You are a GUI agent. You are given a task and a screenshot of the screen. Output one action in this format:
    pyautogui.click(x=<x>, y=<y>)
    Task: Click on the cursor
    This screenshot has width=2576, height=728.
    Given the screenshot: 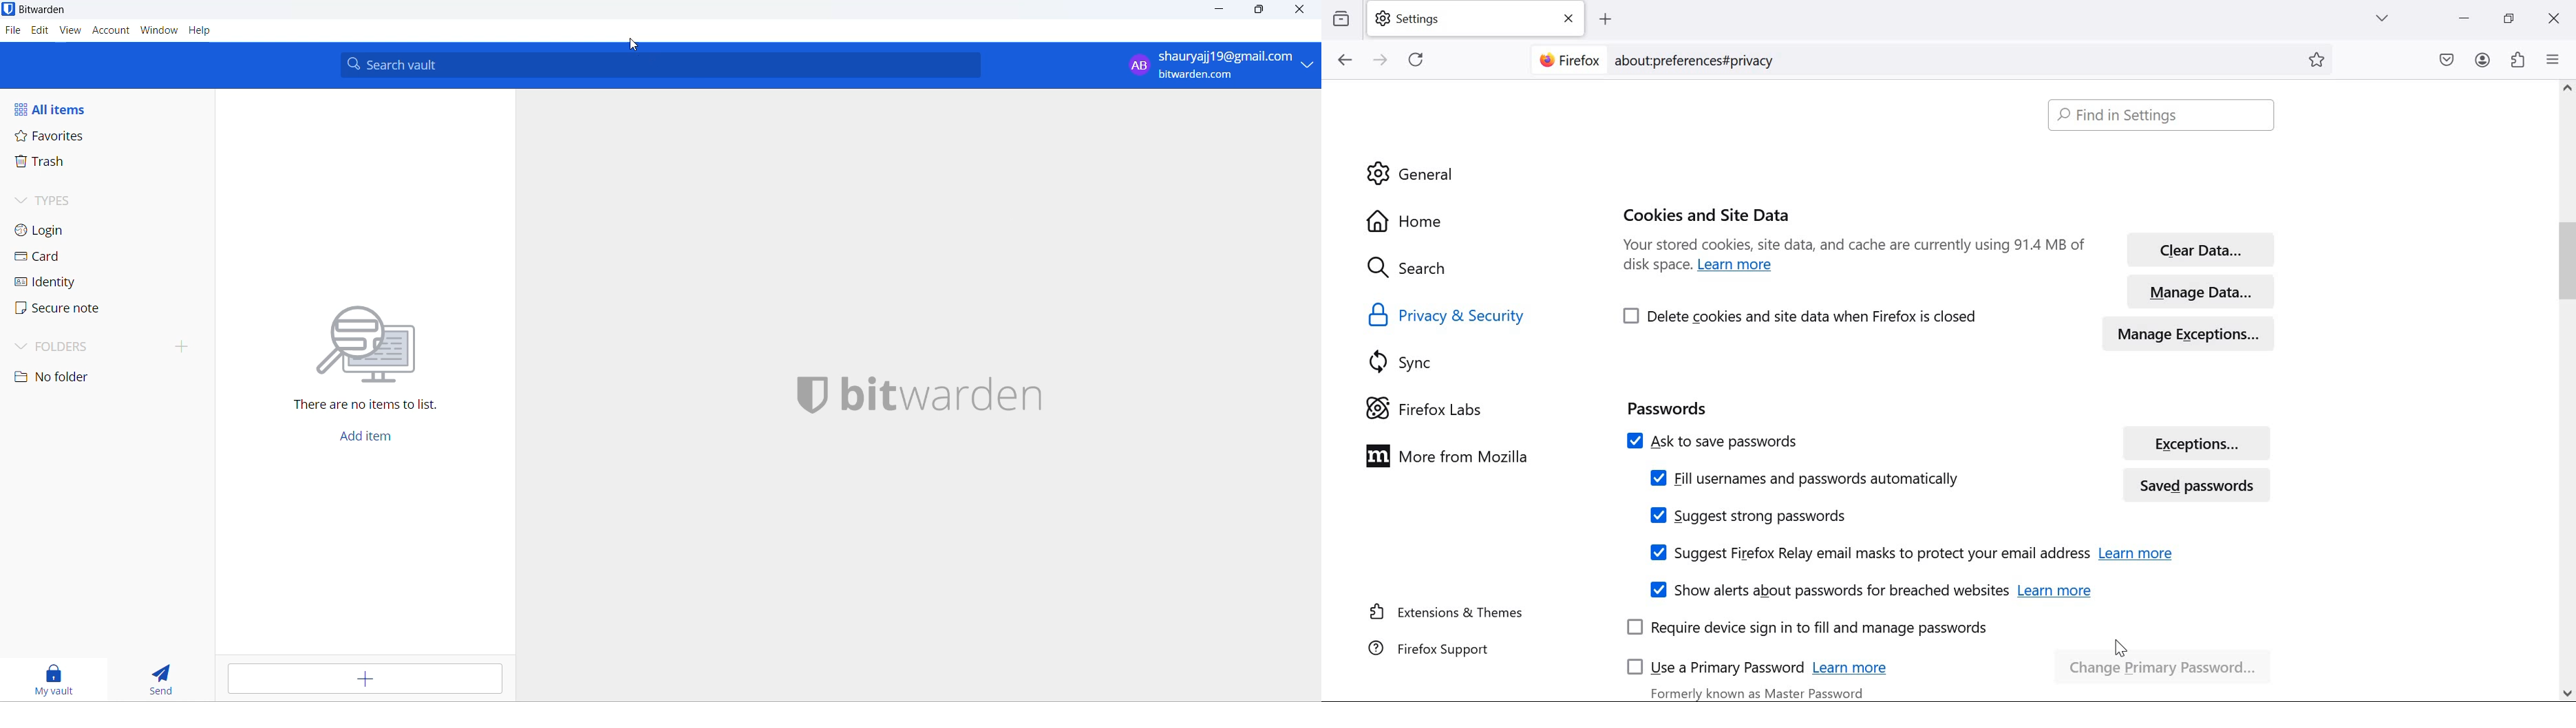 What is the action you would take?
    pyautogui.click(x=632, y=43)
    